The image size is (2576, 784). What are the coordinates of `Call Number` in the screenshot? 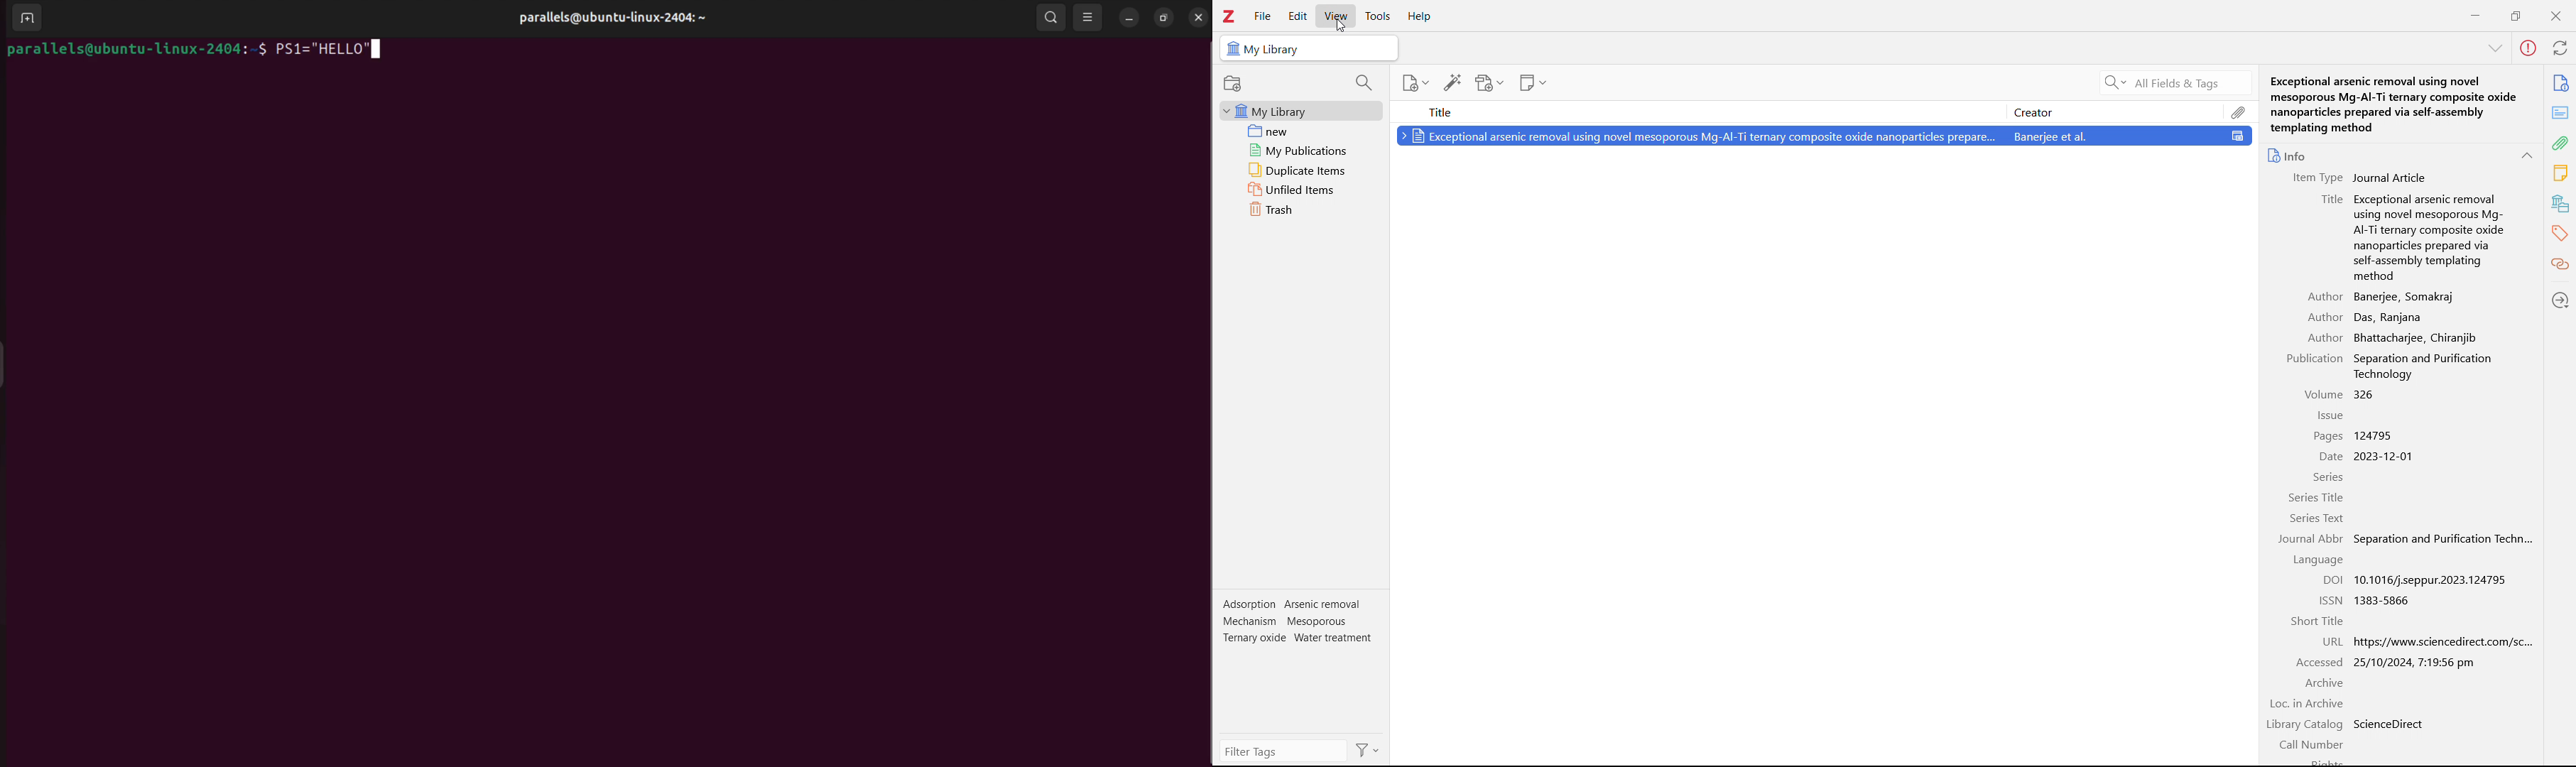 It's located at (2311, 742).